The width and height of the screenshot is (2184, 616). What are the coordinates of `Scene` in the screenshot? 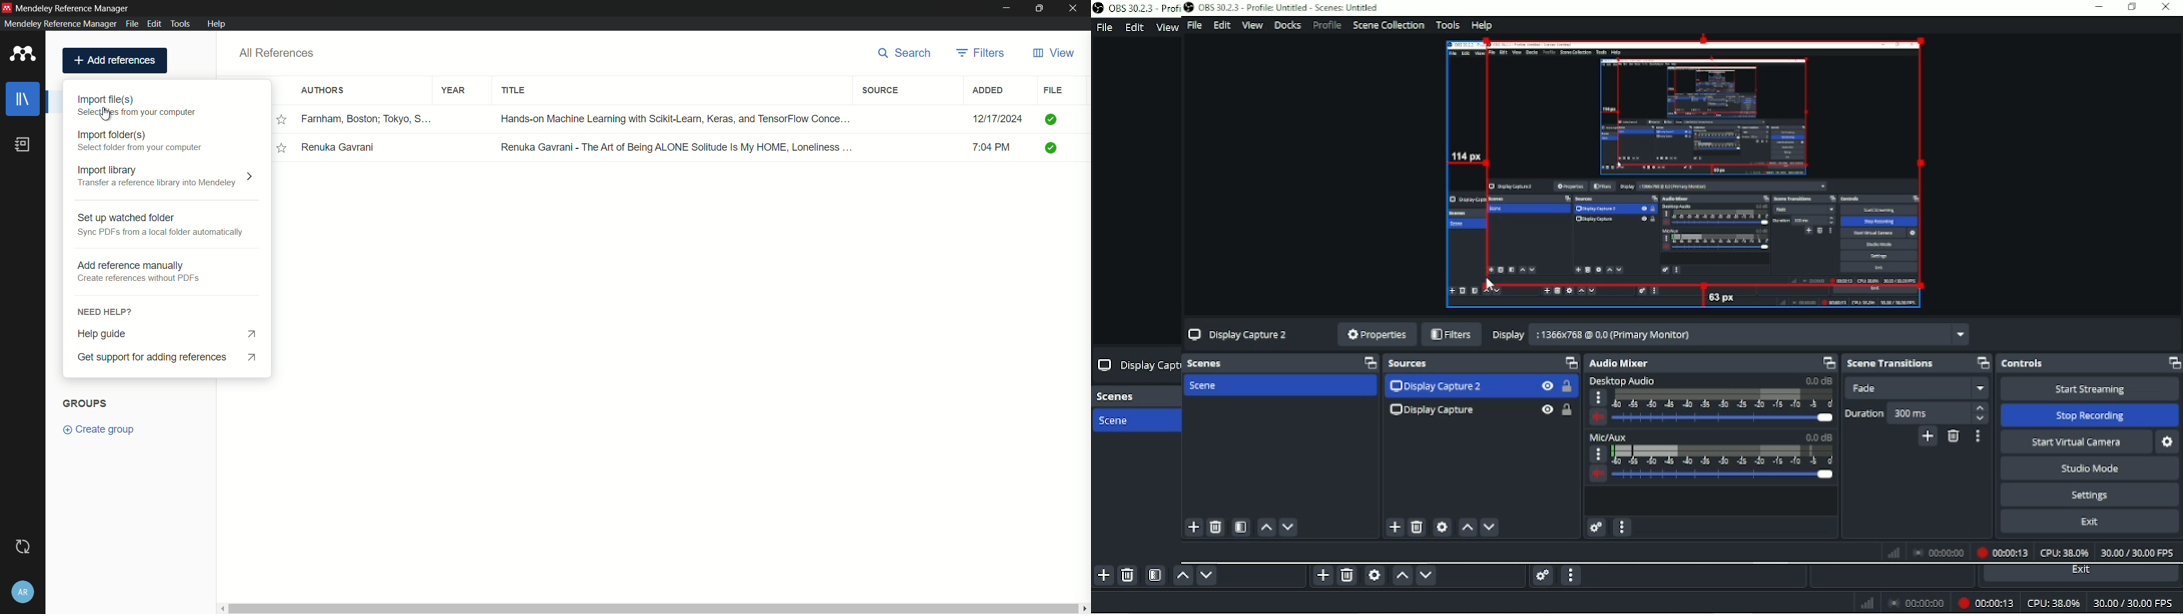 It's located at (1216, 387).